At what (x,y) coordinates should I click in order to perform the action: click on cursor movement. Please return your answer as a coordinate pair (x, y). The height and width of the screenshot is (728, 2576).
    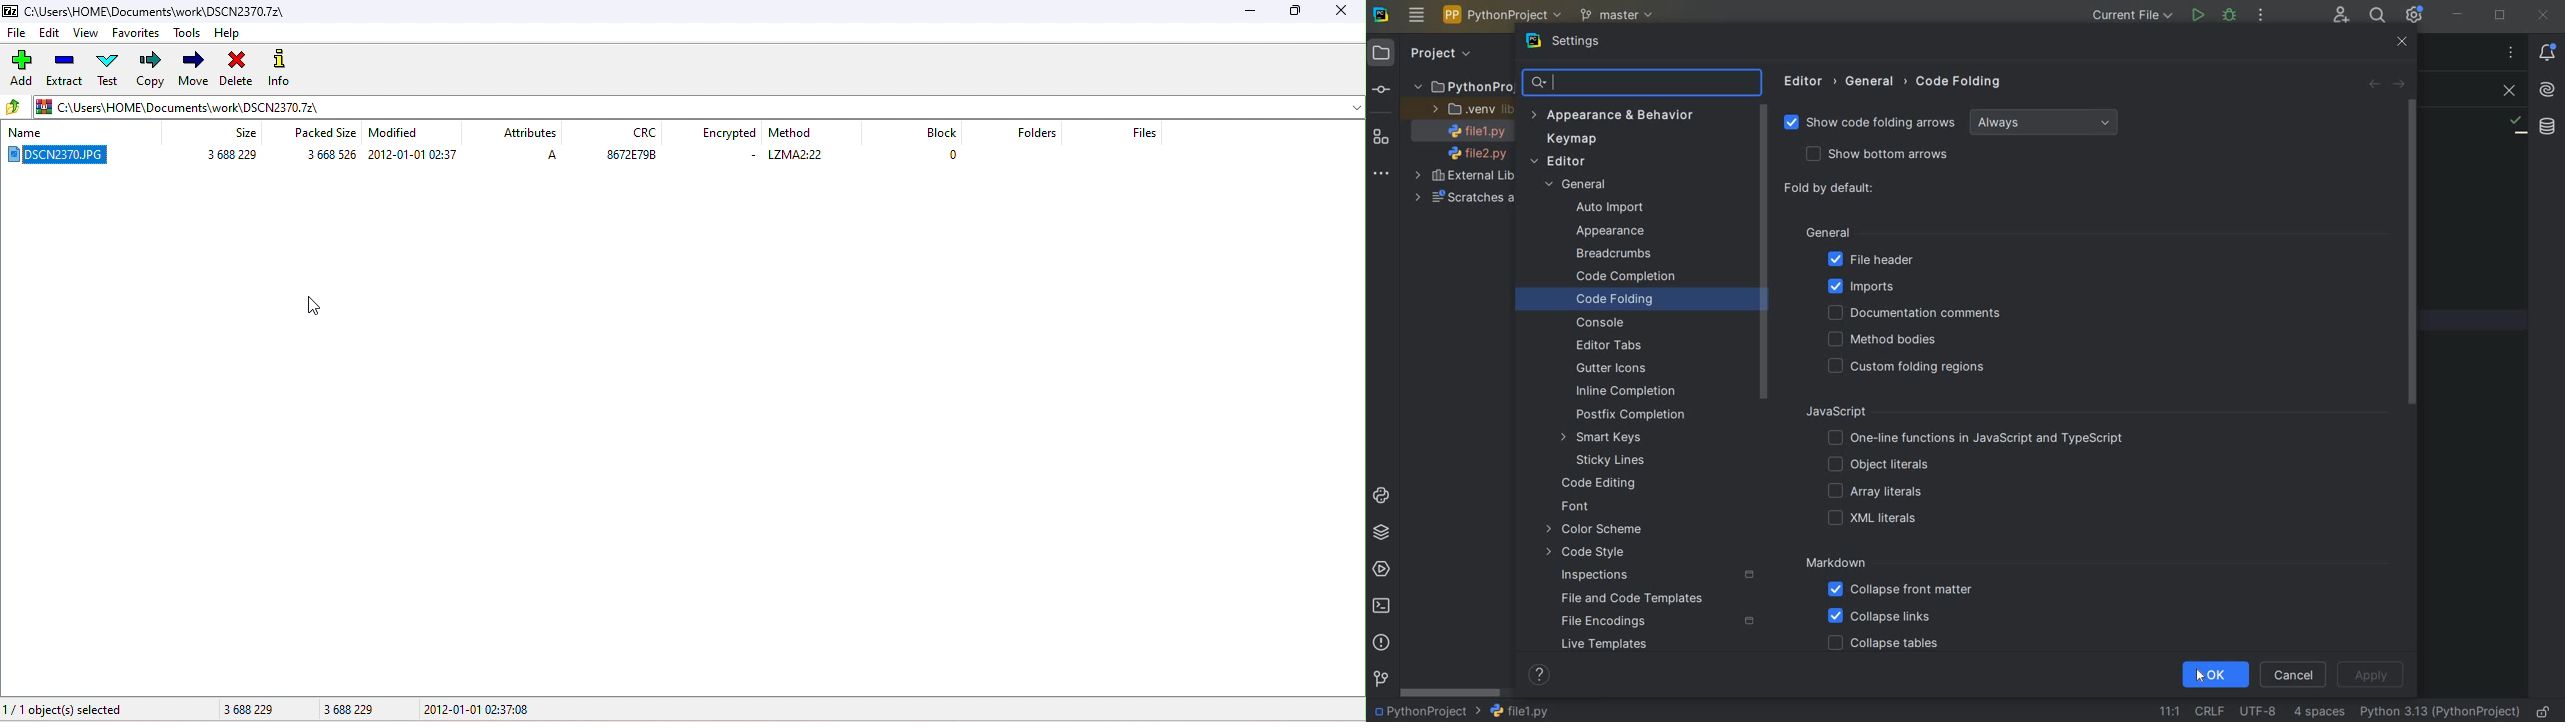
    Looking at the image, I should click on (310, 306).